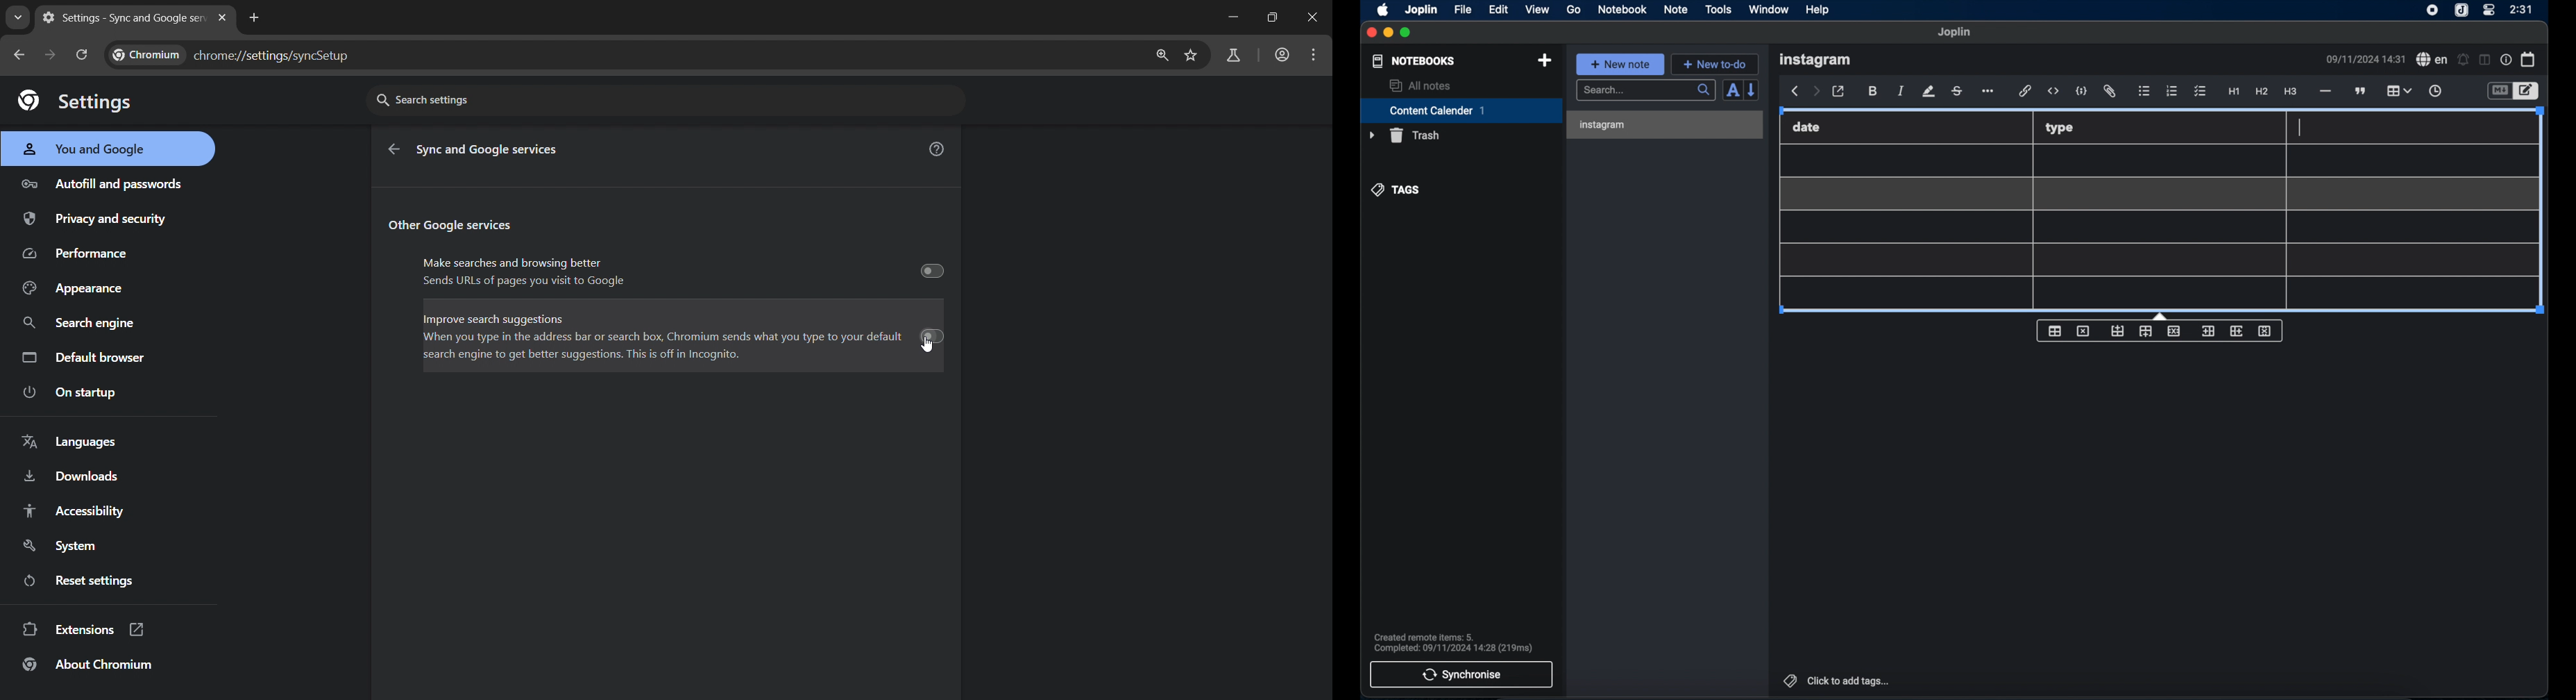 This screenshot has width=2576, height=700. What do you see at coordinates (2060, 128) in the screenshot?
I see `type` at bounding box center [2060, 128].